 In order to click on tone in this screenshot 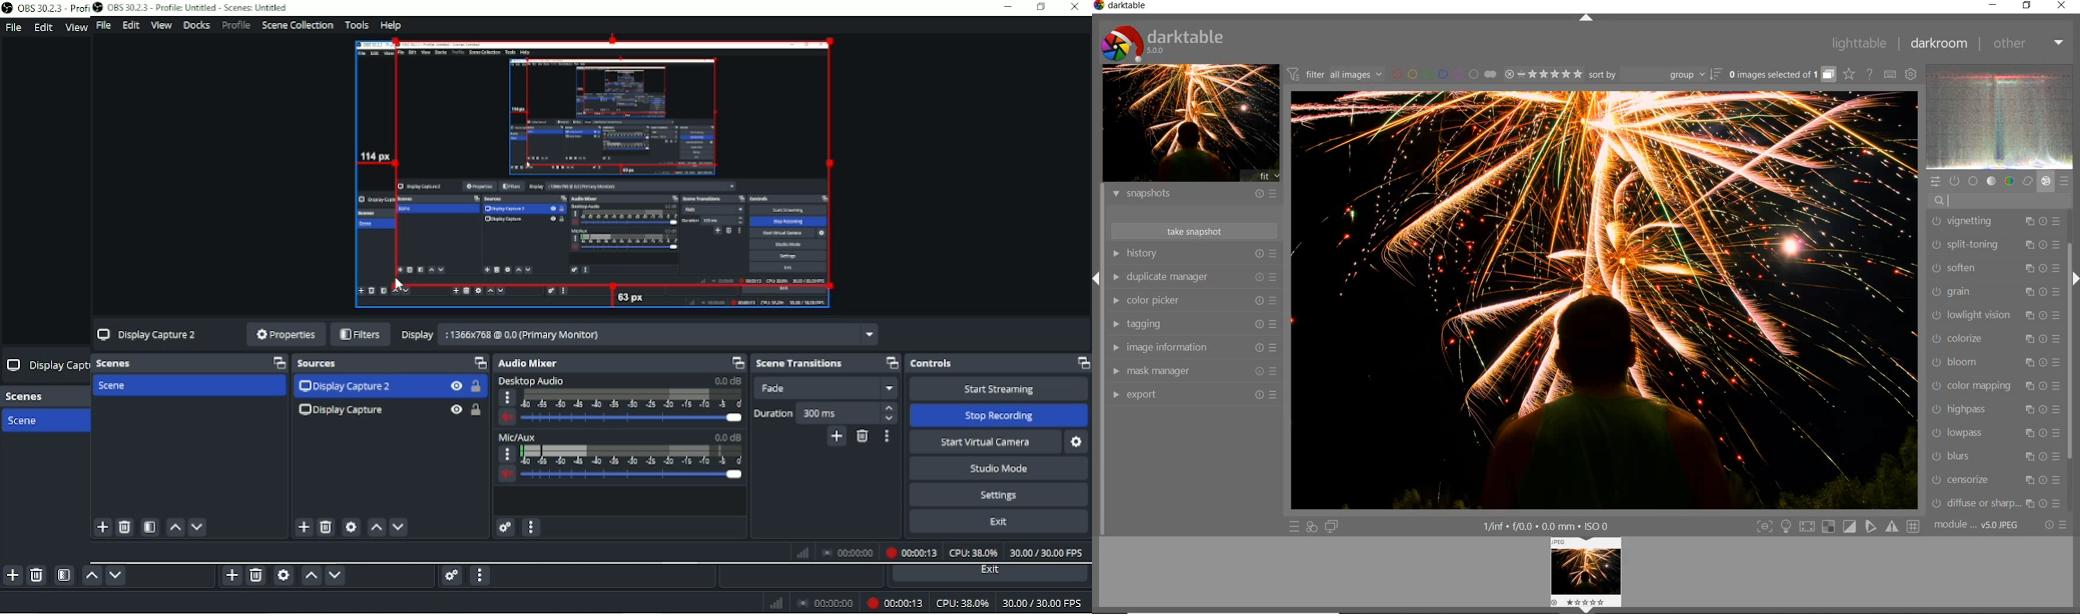, I will do `click(1992, 182)`.